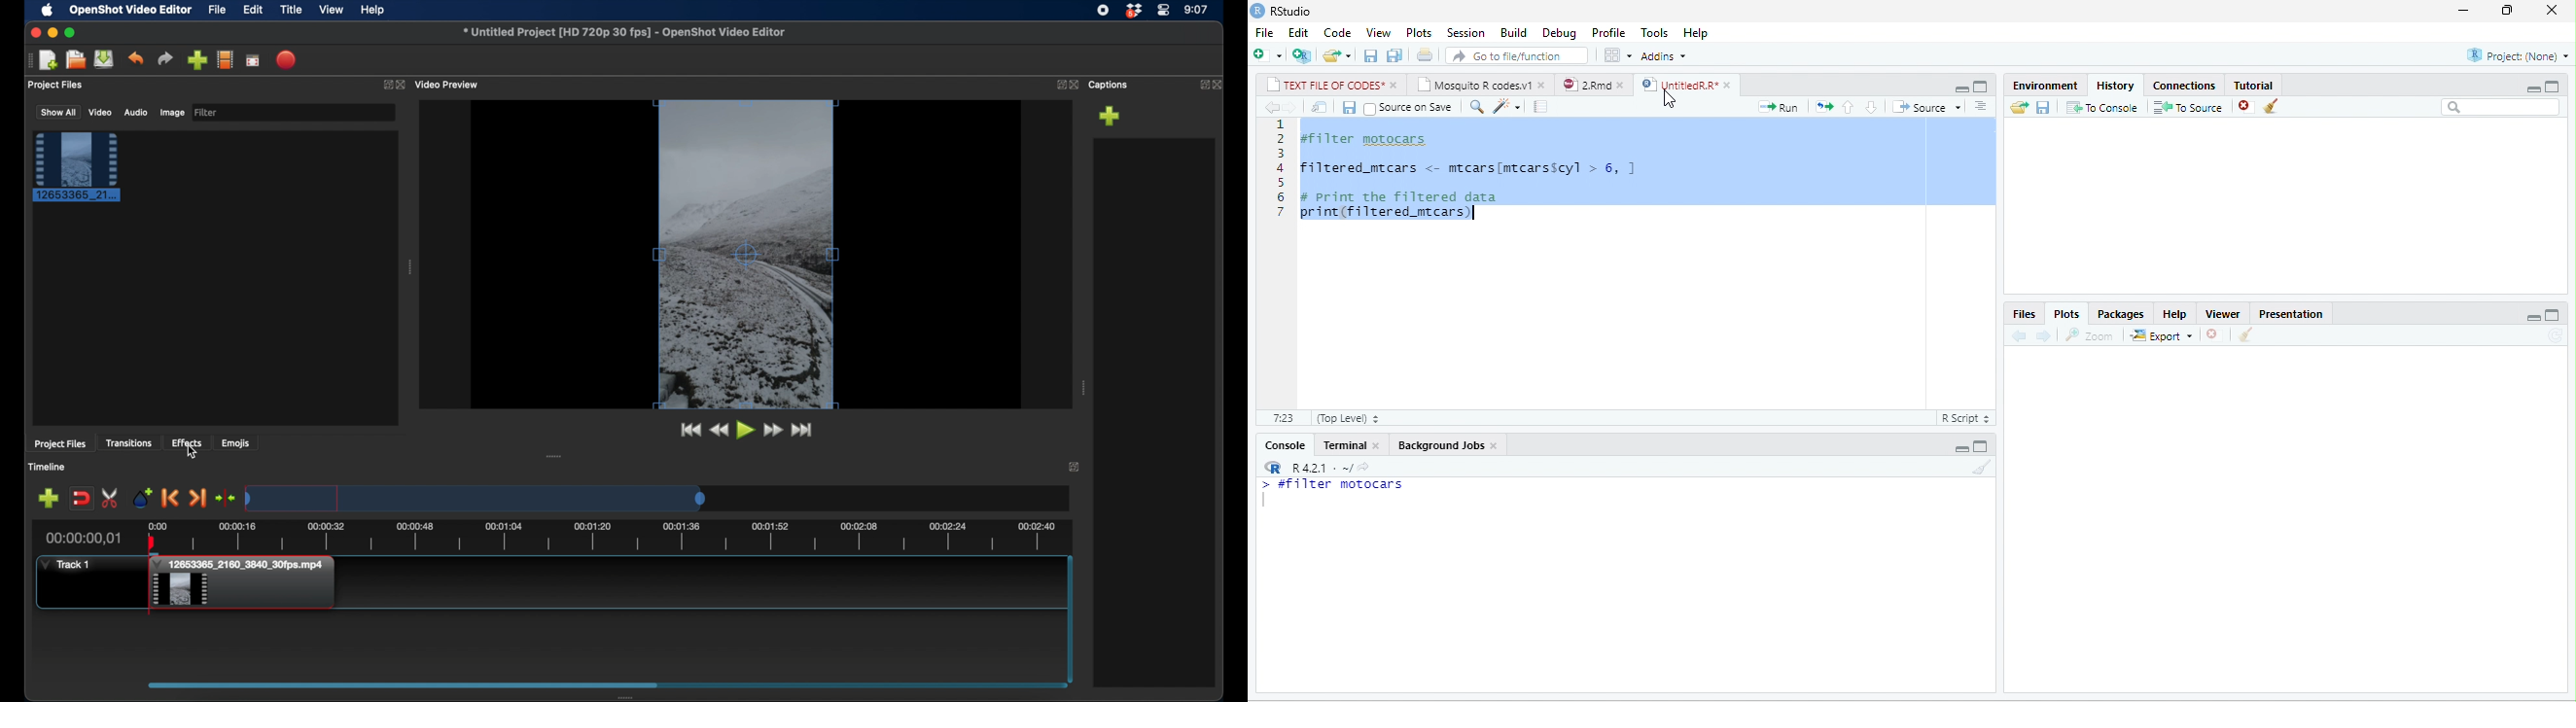 Image resolution: width=2576 pixels, height=728 pixels. I want to click on drag handle, so click(410, 267).